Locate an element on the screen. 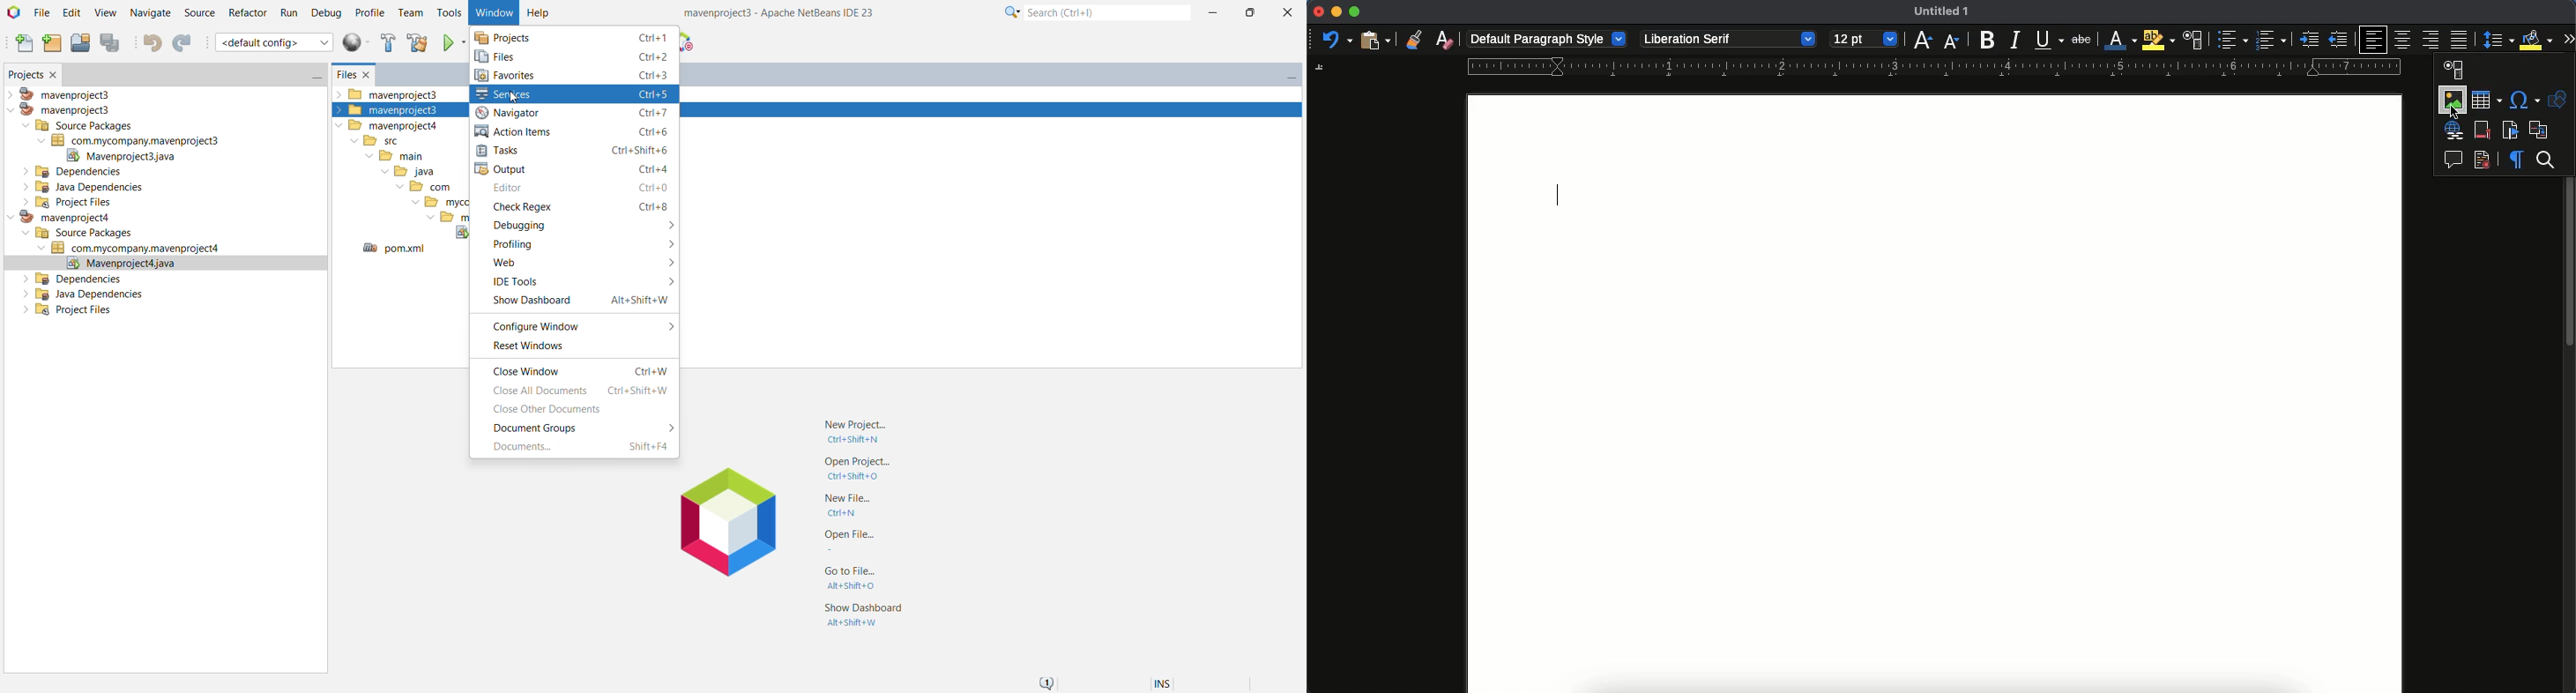 The height and width of the screenshot is (700, 2576). paragraph is located at coordinates (2453, 69).